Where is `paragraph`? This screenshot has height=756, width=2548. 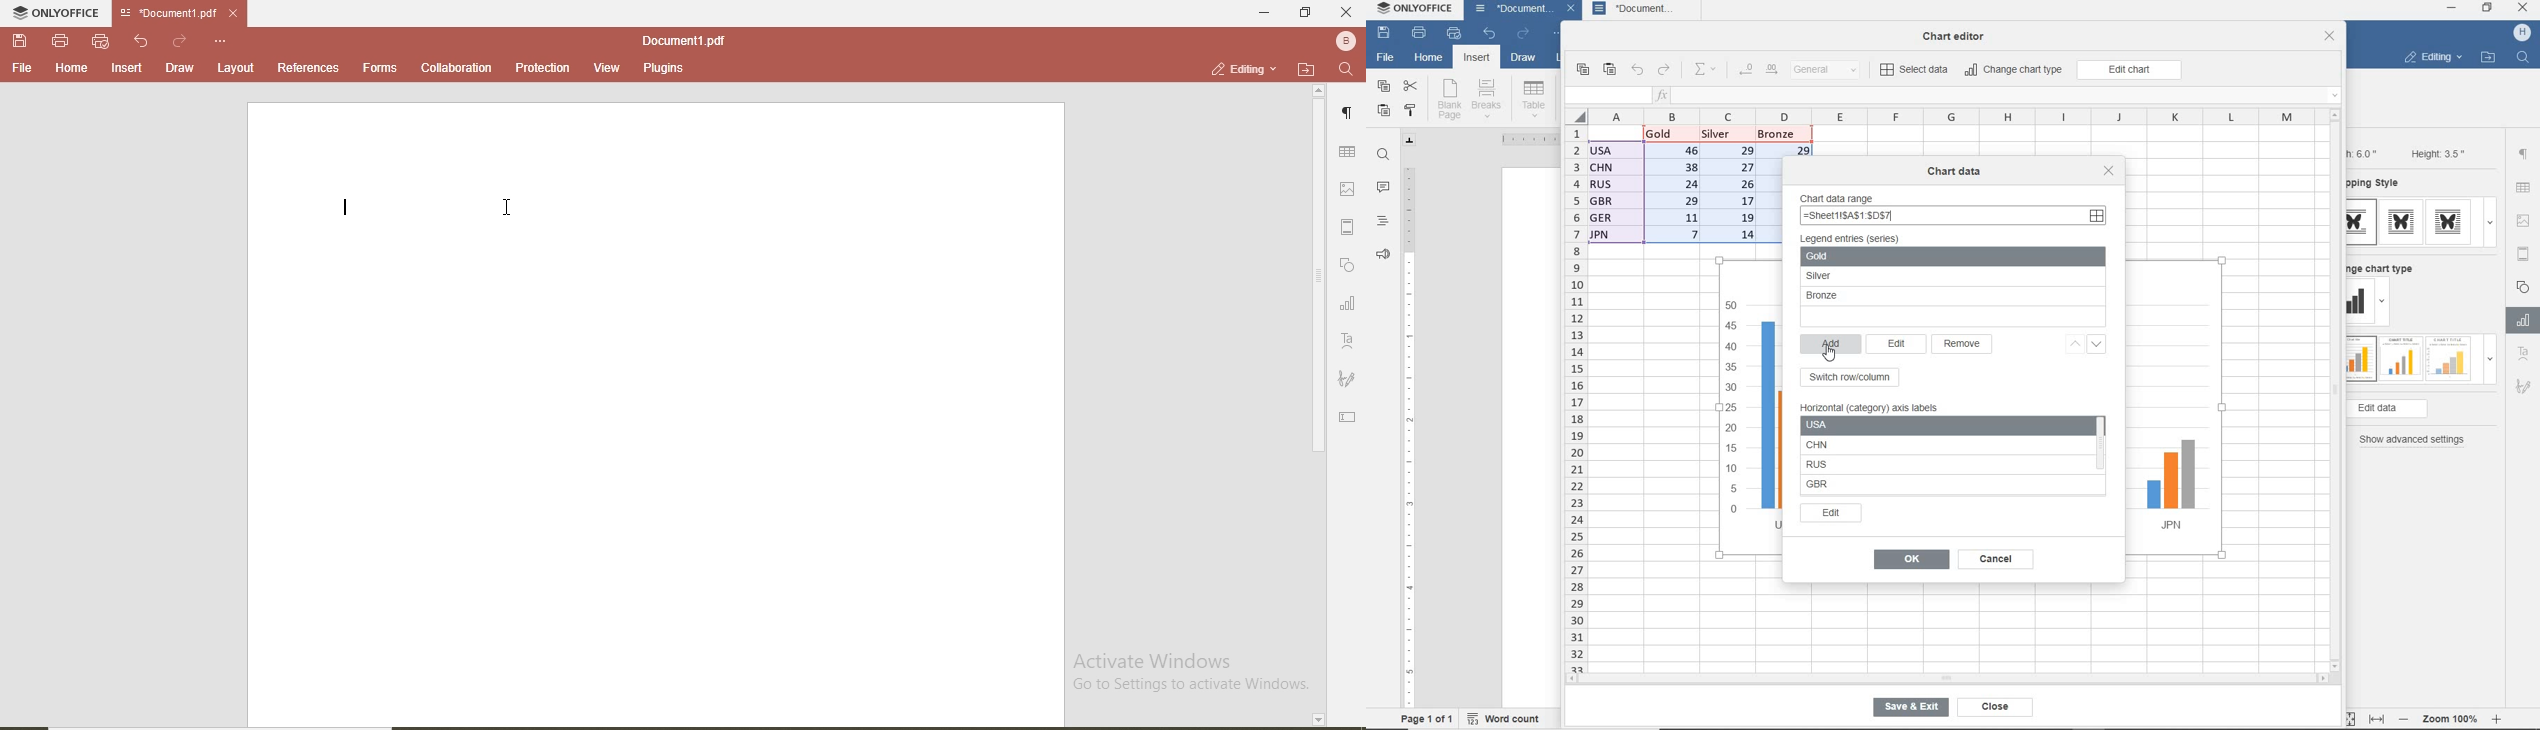 paragraph is located at coordinates (1349, 112).